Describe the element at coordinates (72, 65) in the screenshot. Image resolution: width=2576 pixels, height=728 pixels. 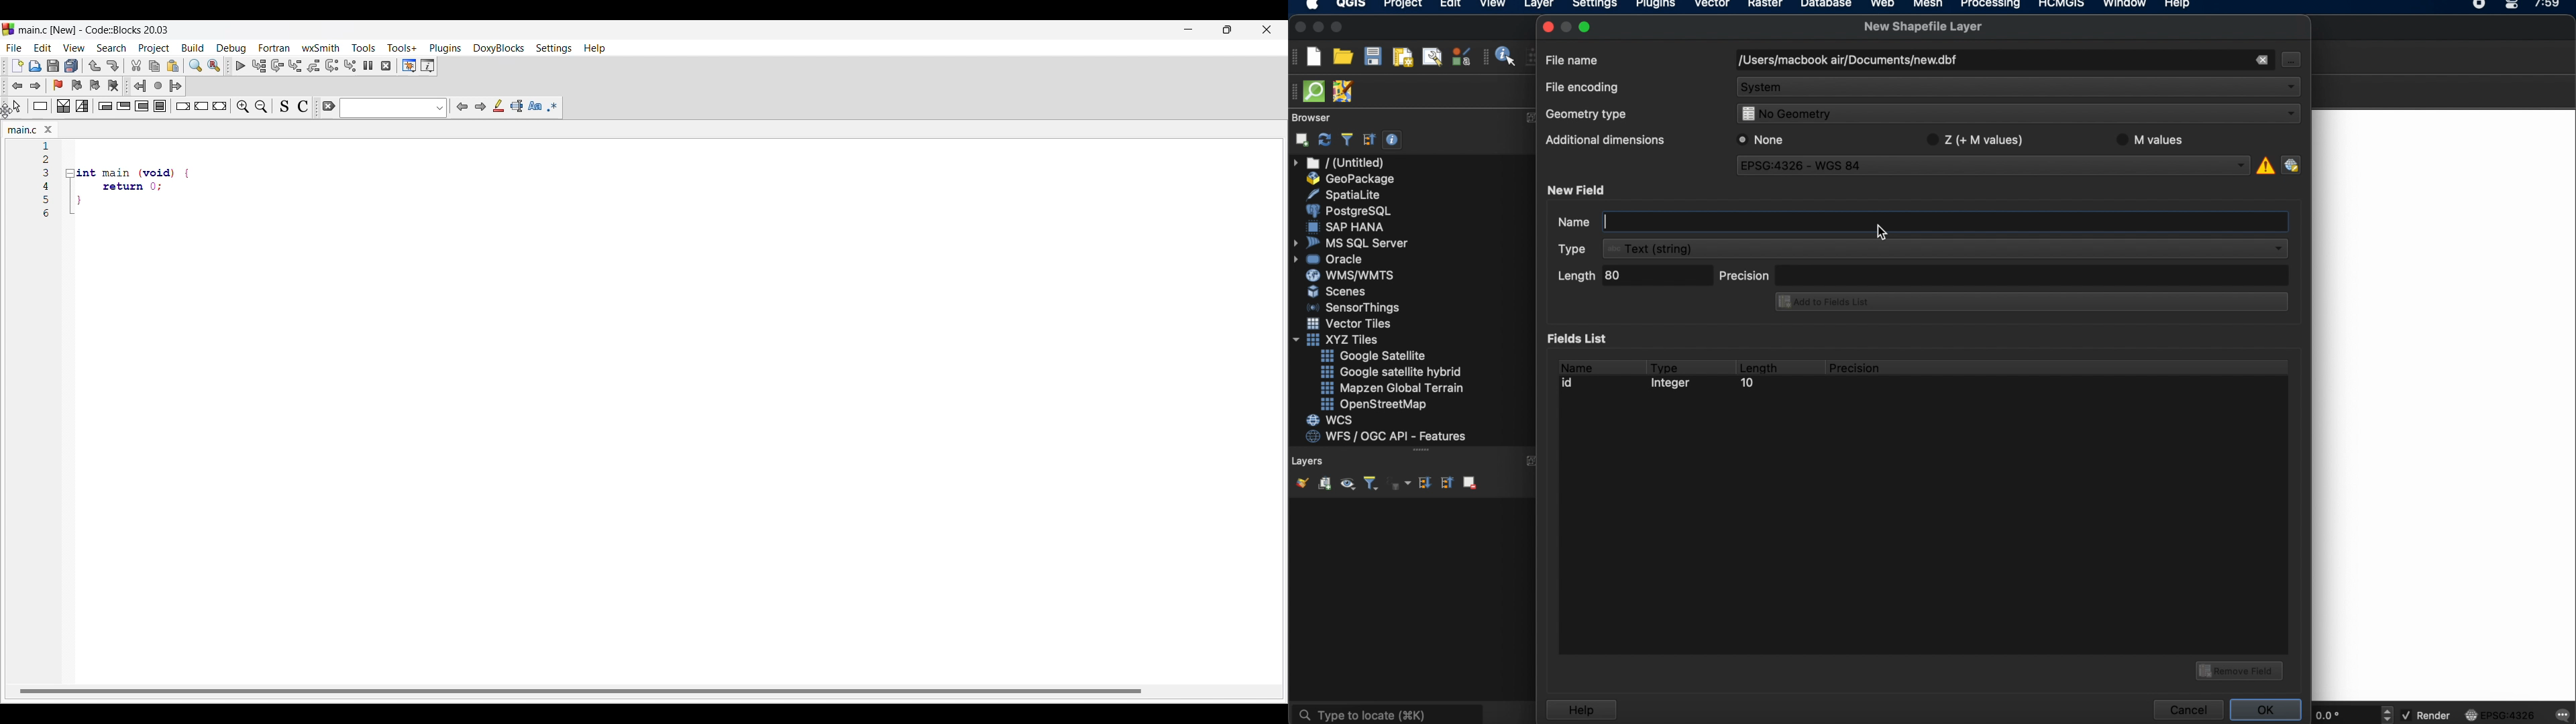
I see `Save everything` at that location.